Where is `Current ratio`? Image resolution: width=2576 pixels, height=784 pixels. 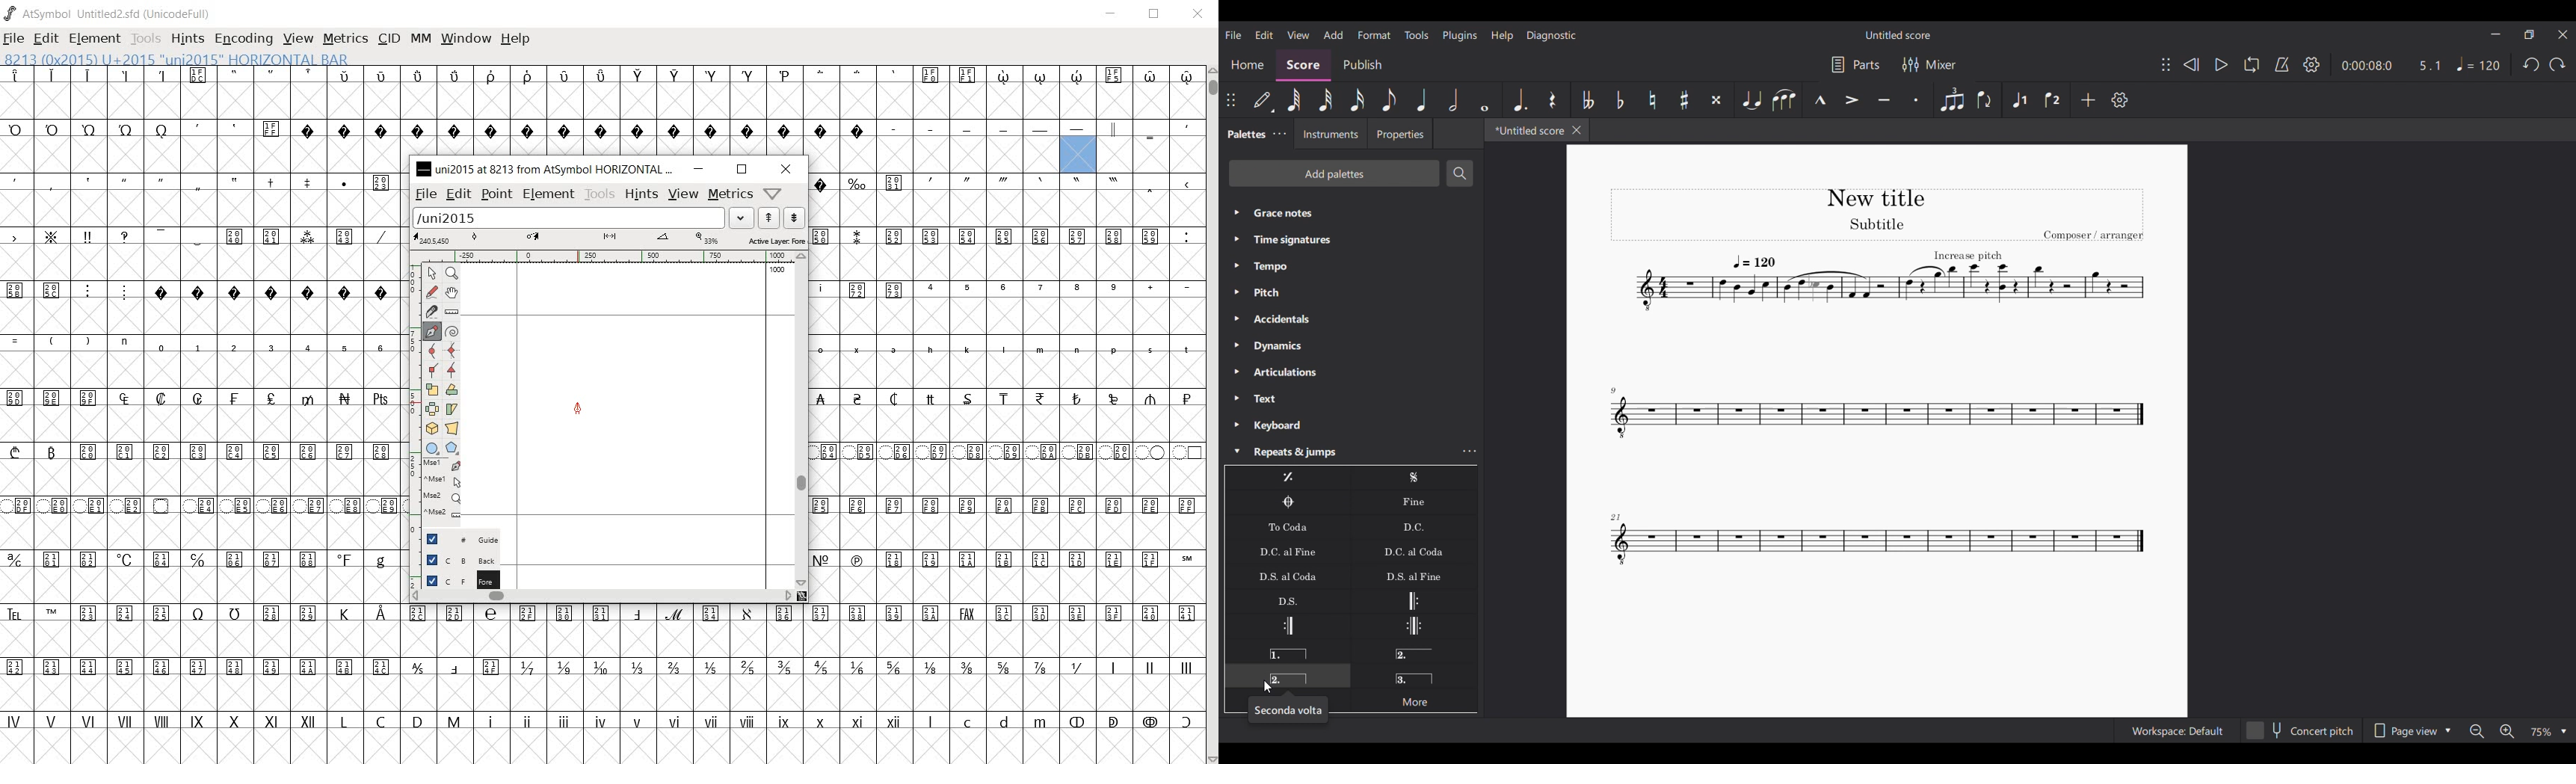 Current ratio is located at coordinates (2430, 66).